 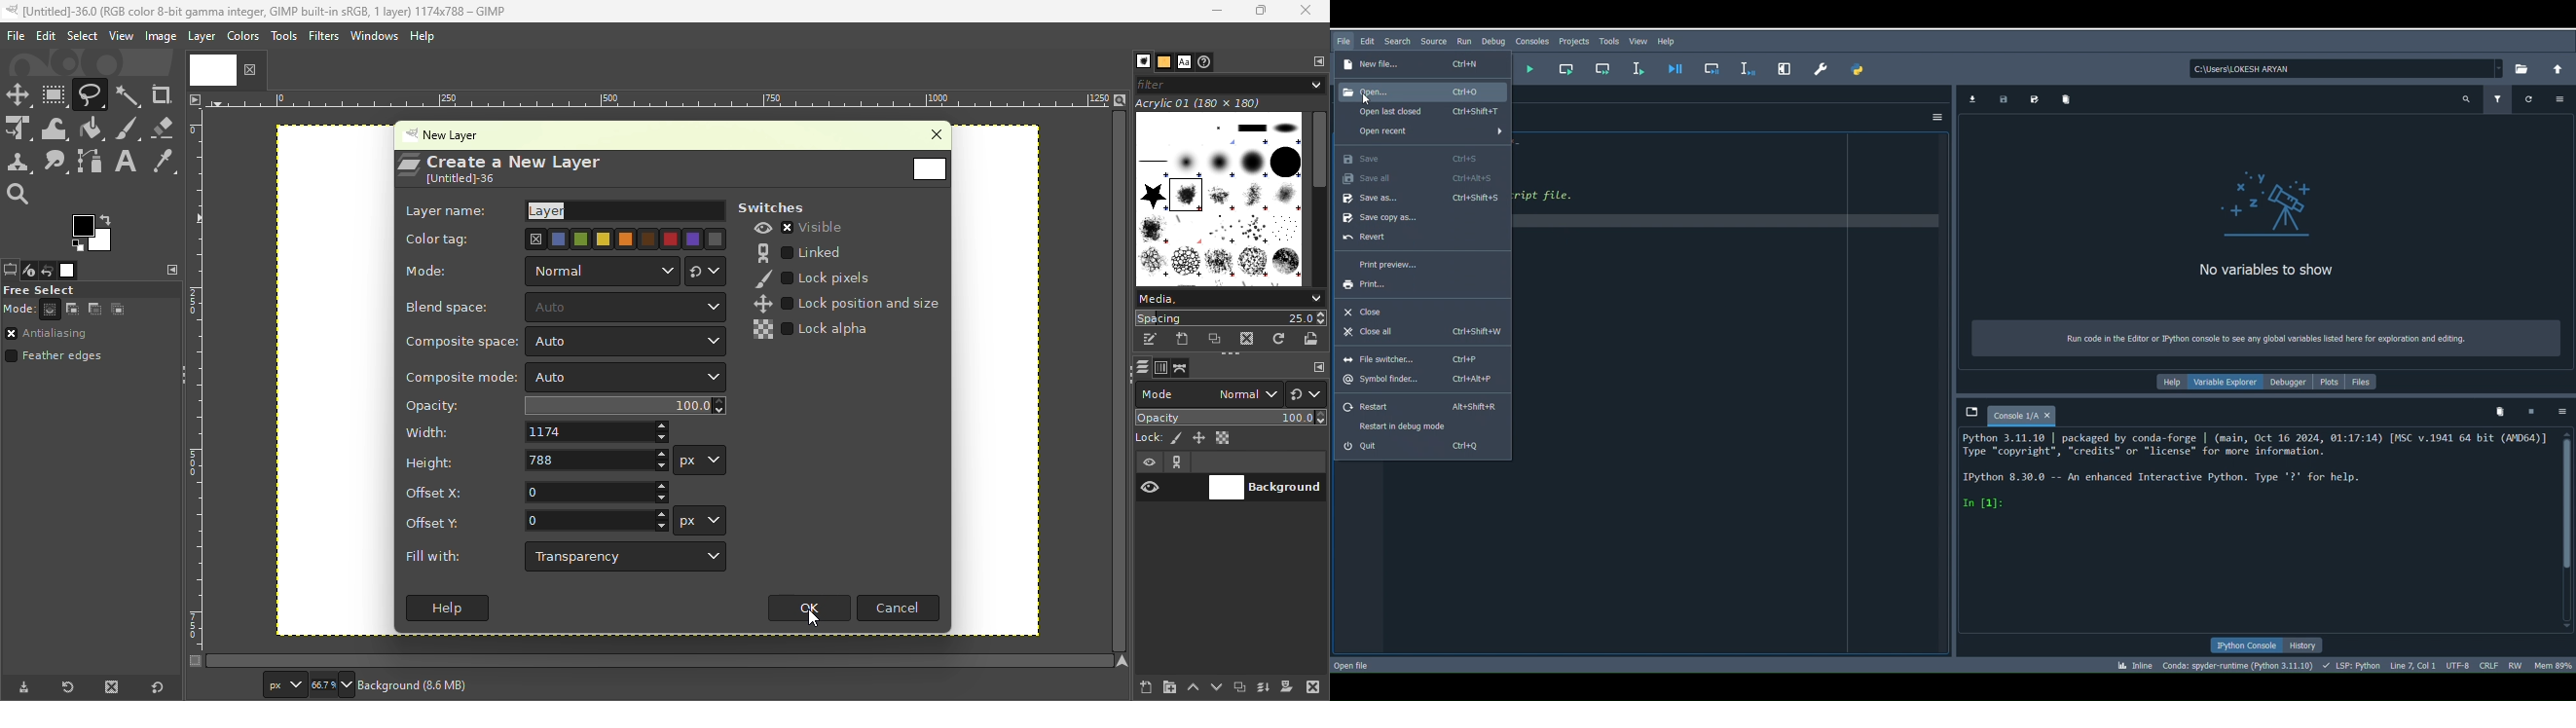 I want to click on Add to the current selection, so click(x=72, y=309).